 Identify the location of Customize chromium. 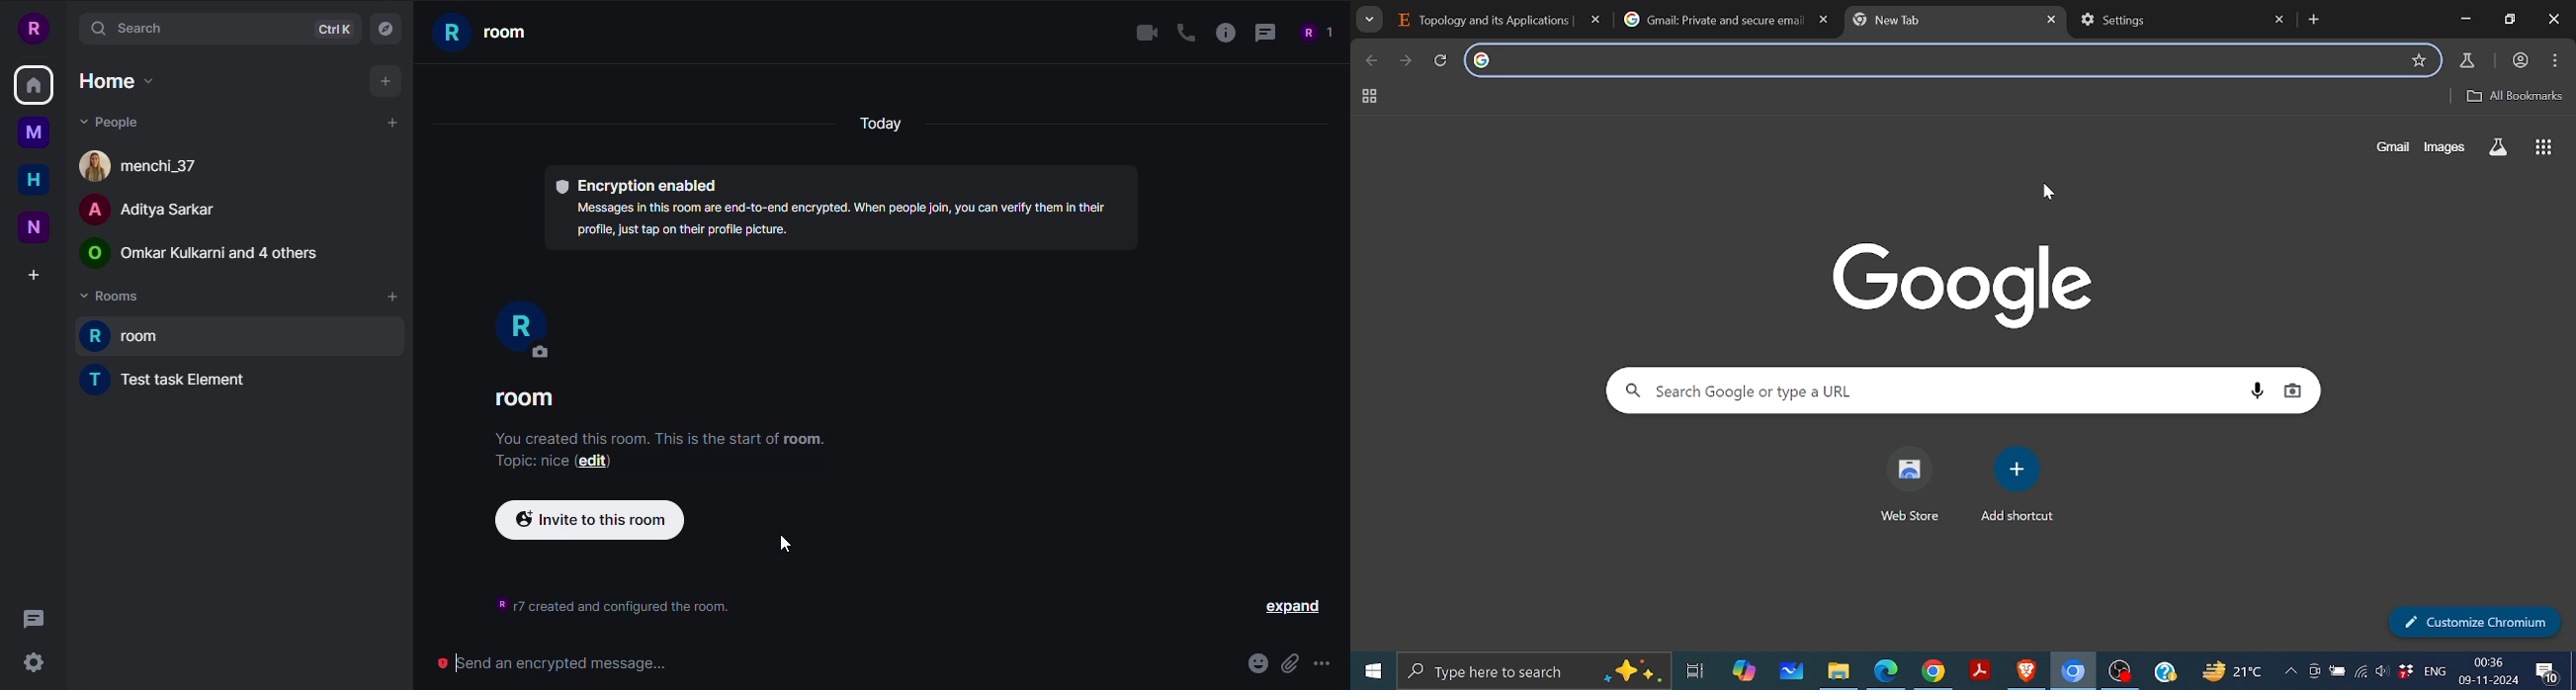
(2473, 622).